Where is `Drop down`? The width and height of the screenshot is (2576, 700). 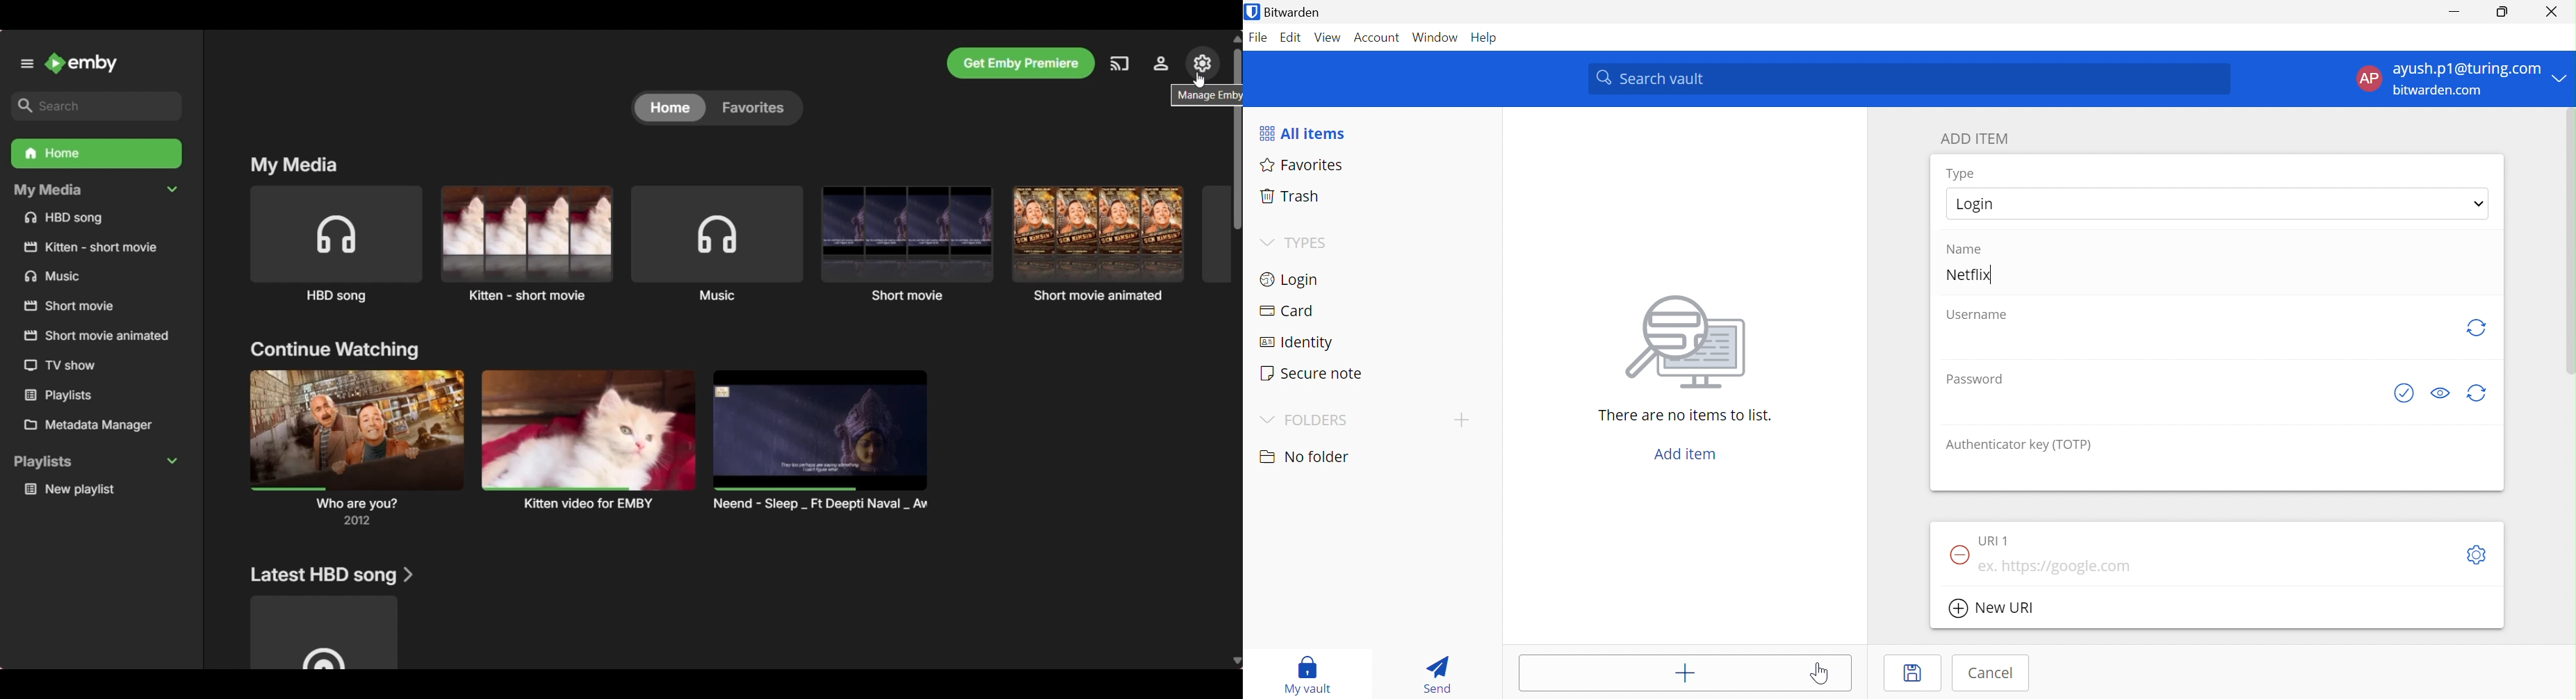 Drop down is located at coordinates (2561, 77).